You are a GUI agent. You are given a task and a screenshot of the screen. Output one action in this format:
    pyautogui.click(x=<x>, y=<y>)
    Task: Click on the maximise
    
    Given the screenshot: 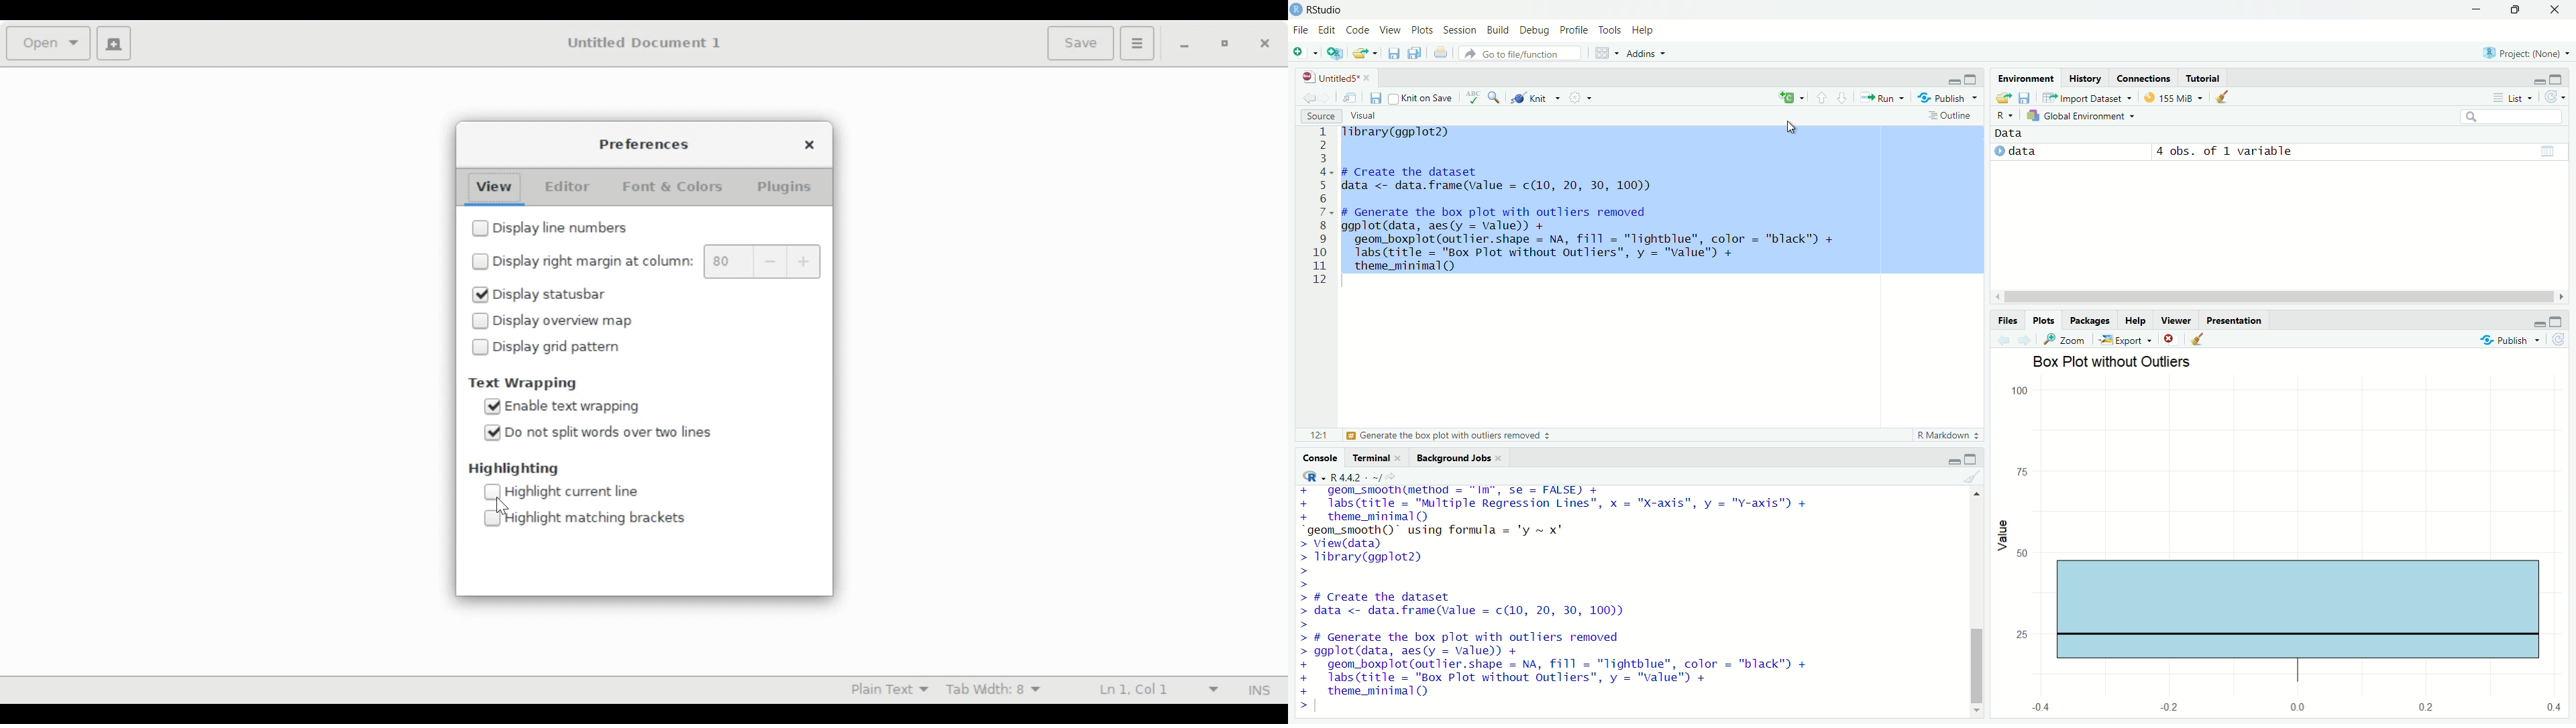 What is the action you would take?
    pyautogui.click(x=2557, y=323)
    